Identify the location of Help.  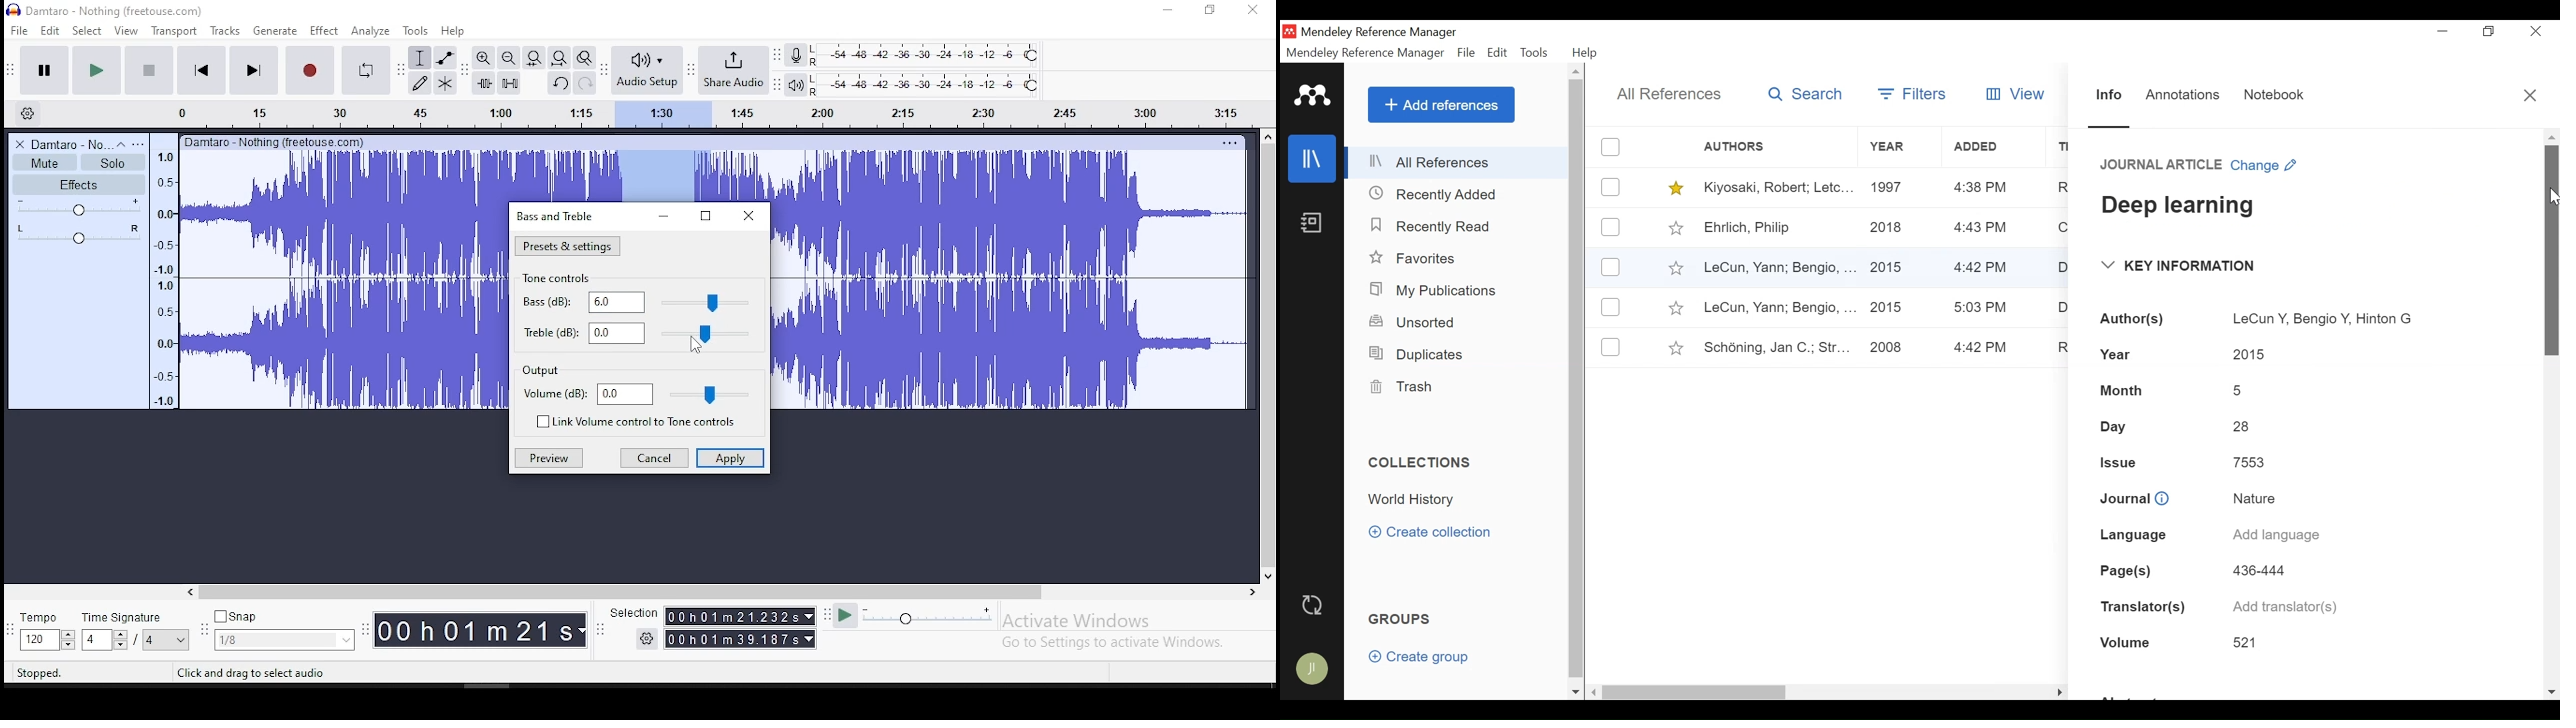
(1586, 53).